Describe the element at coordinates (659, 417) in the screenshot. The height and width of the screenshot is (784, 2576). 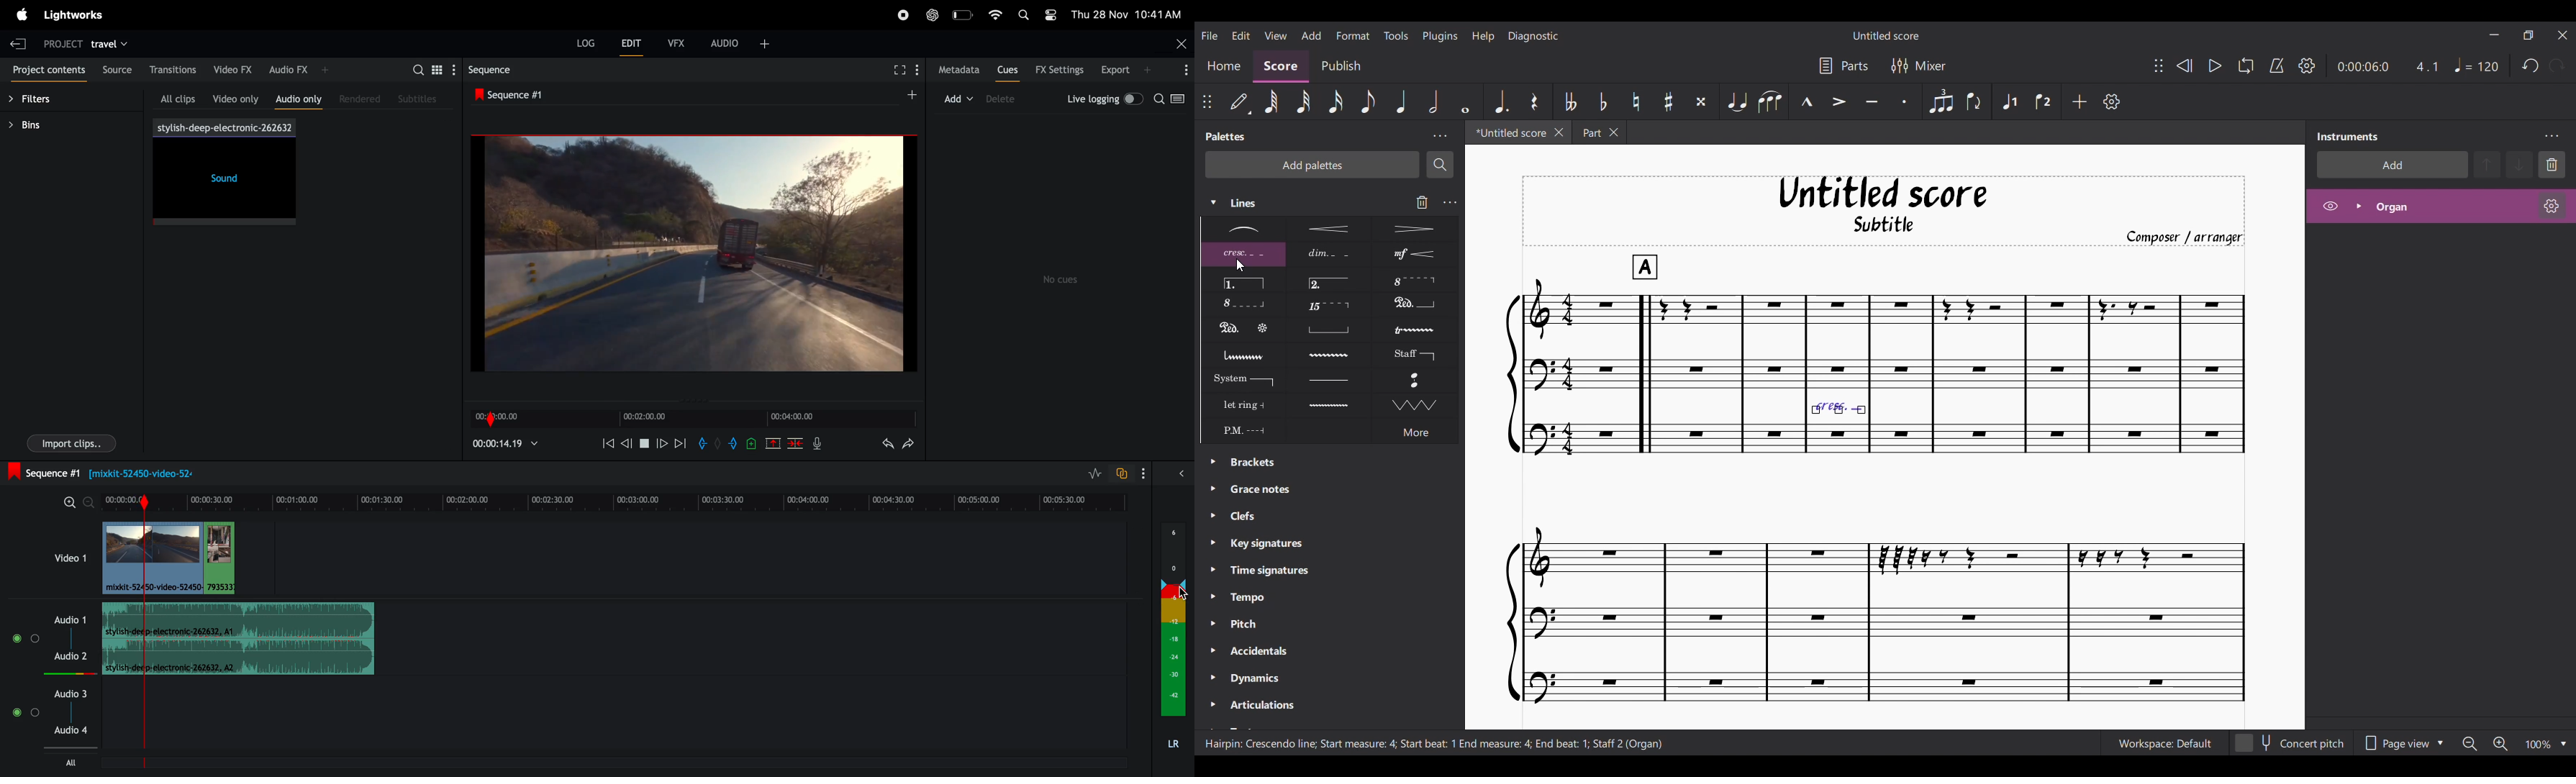
I see `video time` at that location.